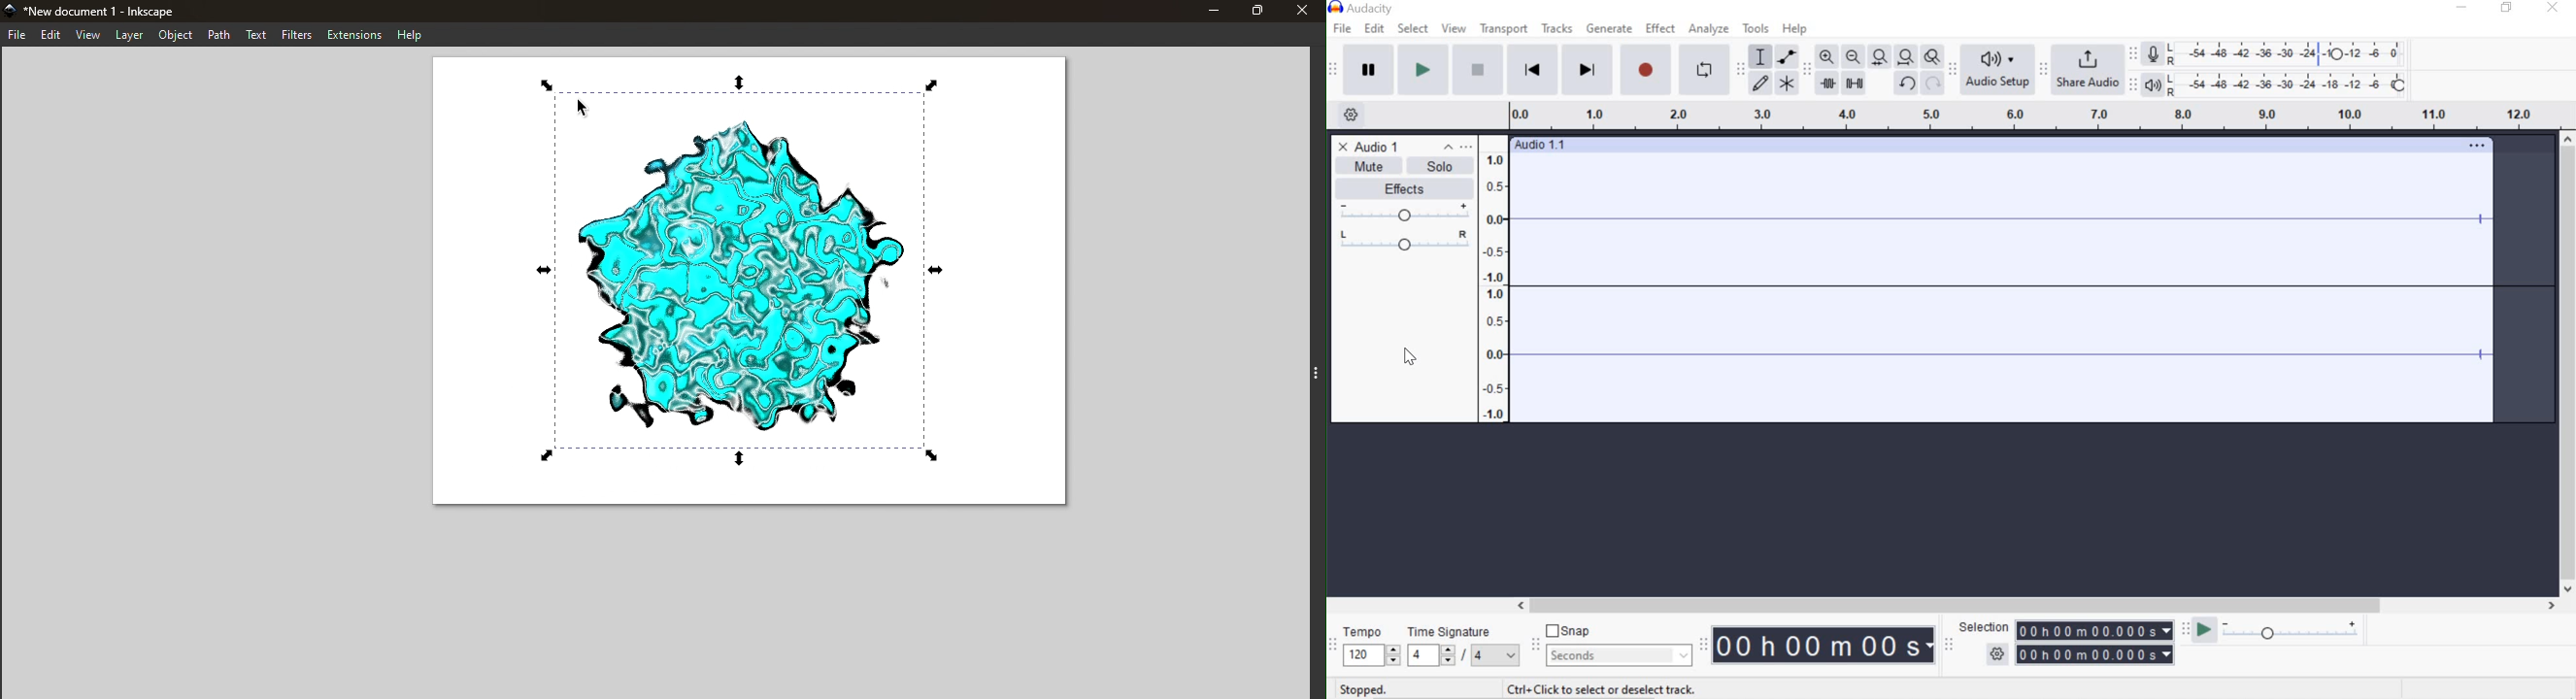 This screenshot has width=2576, height=700. I want to click on TIME SIGNATURE, so click(1462, 646).